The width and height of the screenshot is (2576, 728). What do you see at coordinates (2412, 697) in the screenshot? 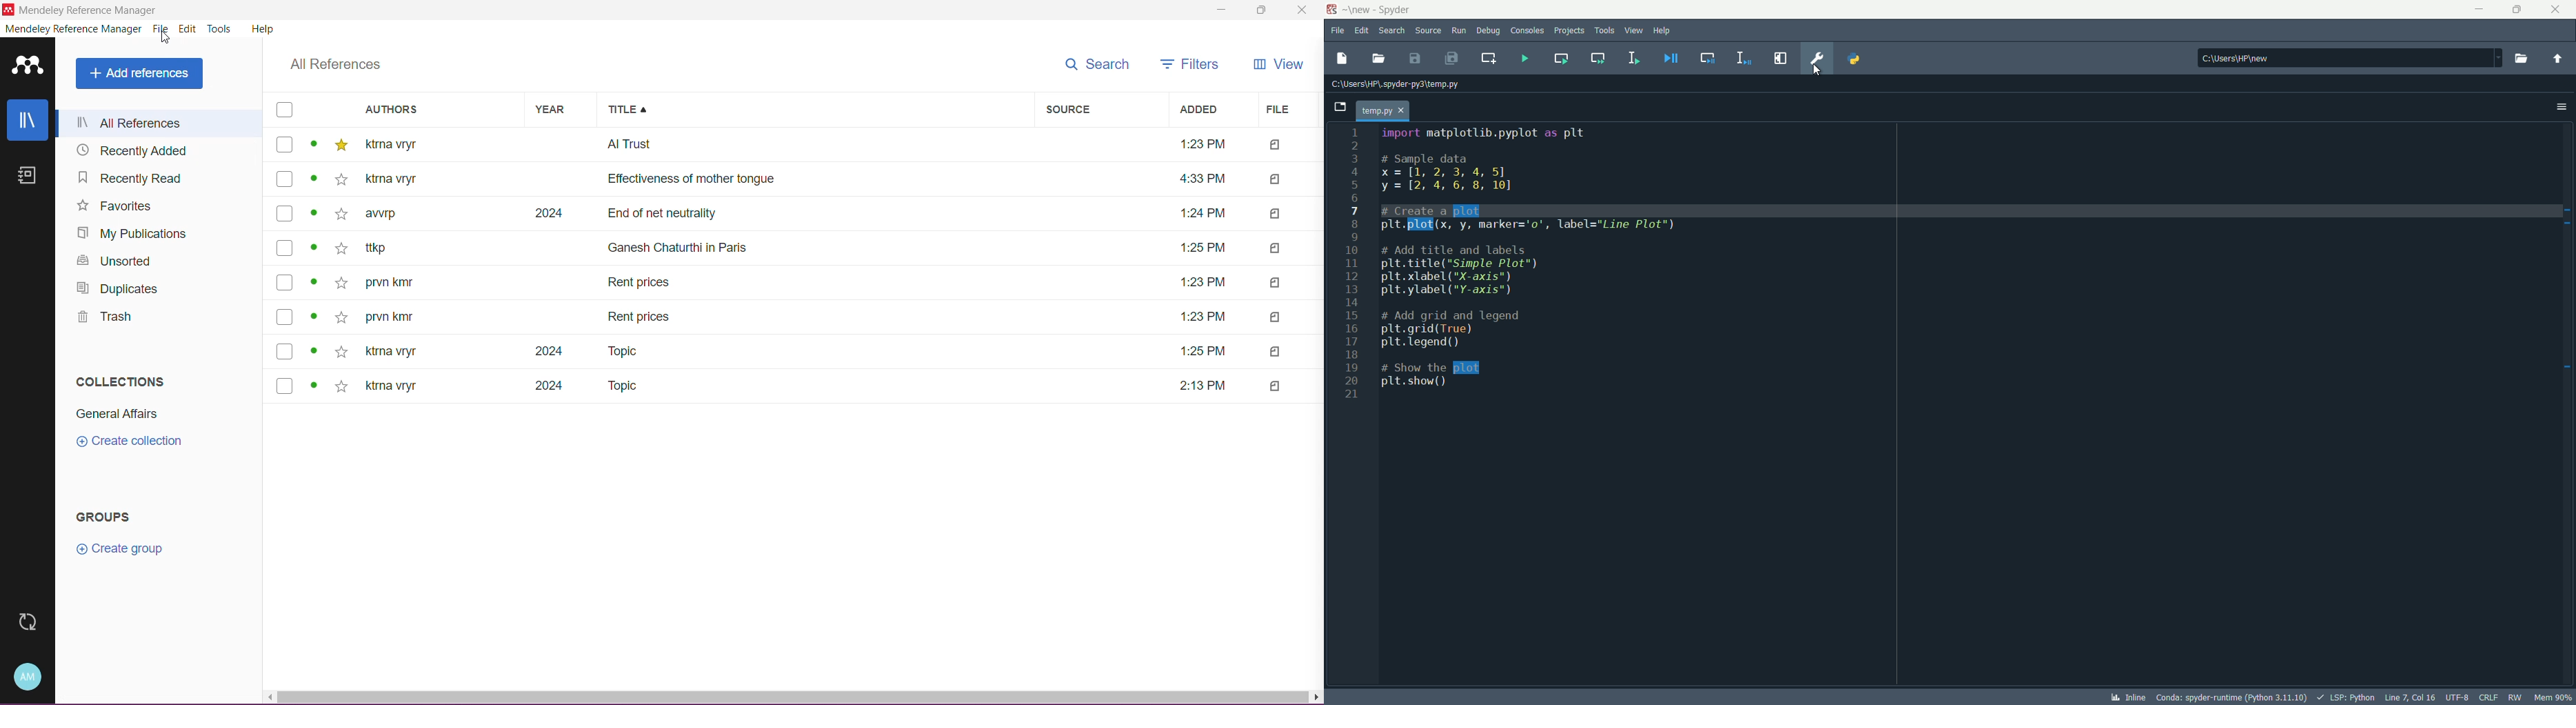
I see `cursor position` at bounding box center [2412, 697].